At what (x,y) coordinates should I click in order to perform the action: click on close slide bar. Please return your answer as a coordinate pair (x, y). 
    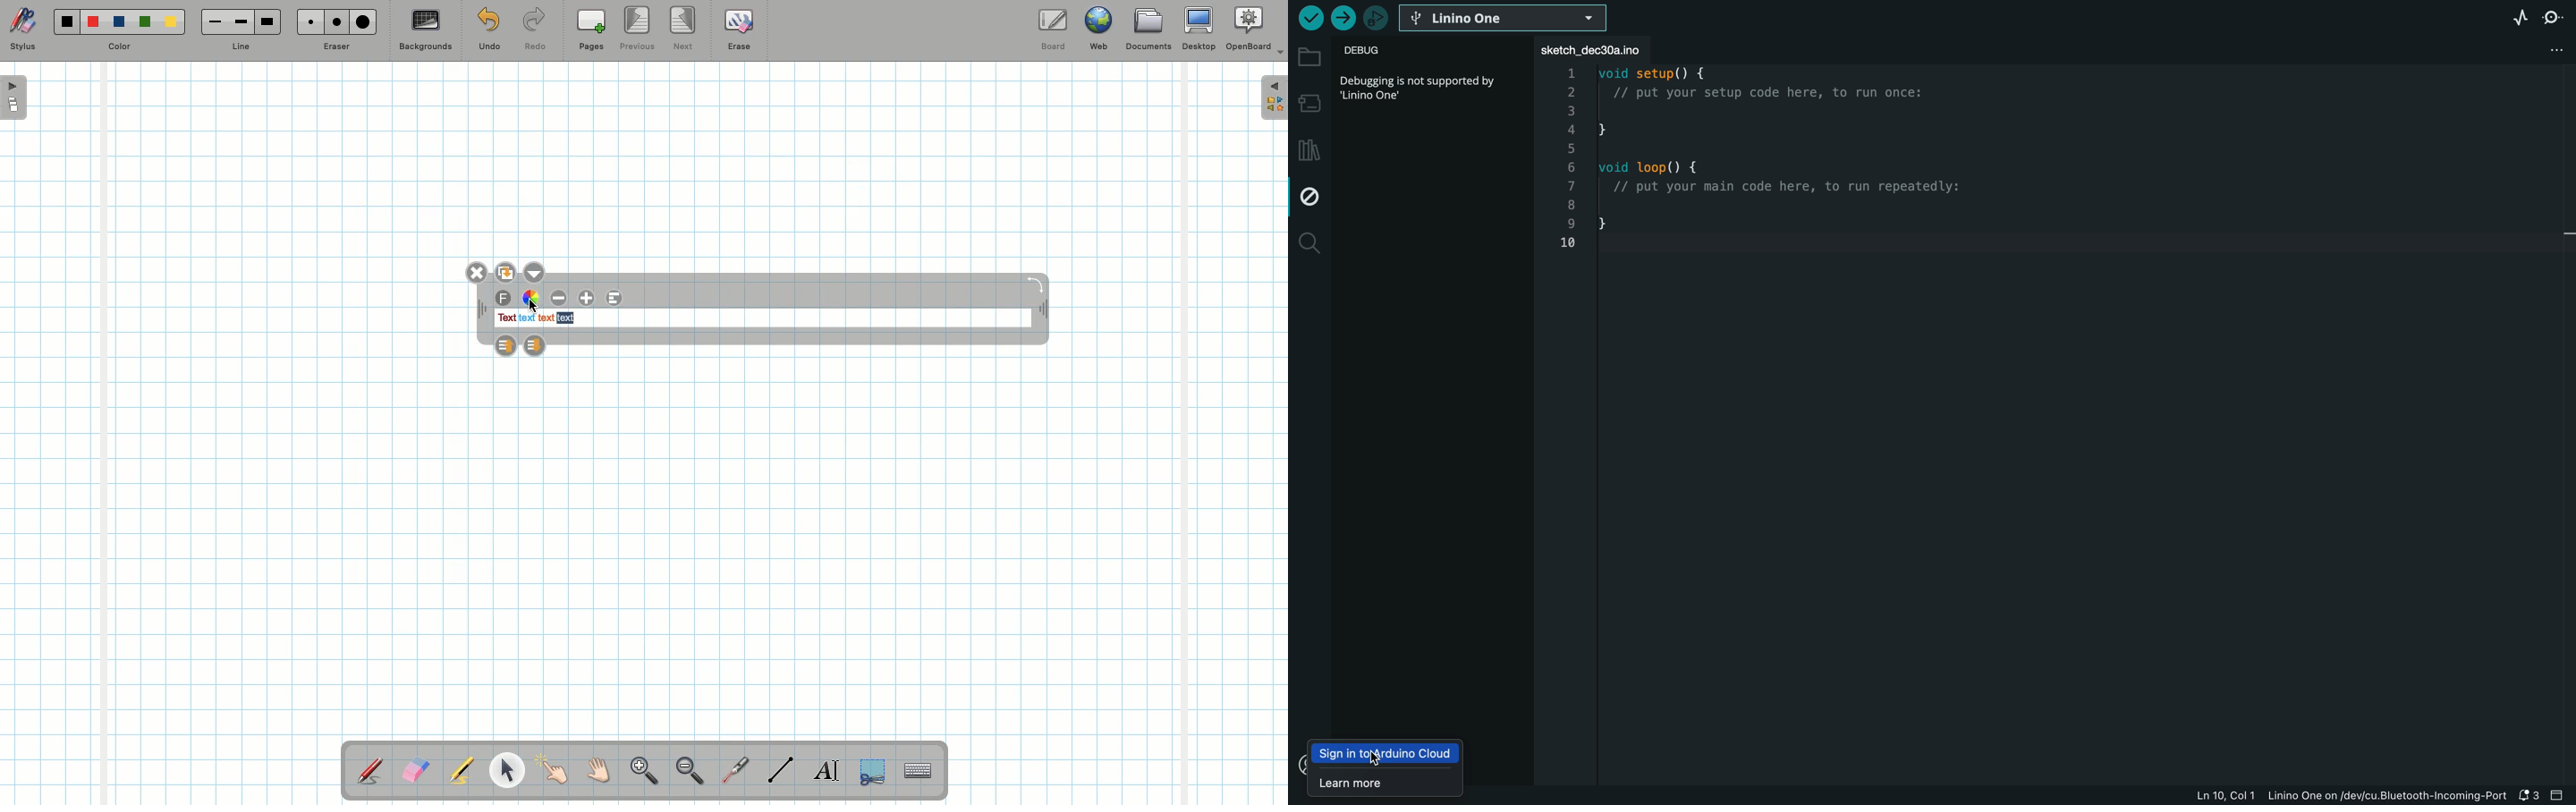
    Looking at the image, I should click on (2557, 795).